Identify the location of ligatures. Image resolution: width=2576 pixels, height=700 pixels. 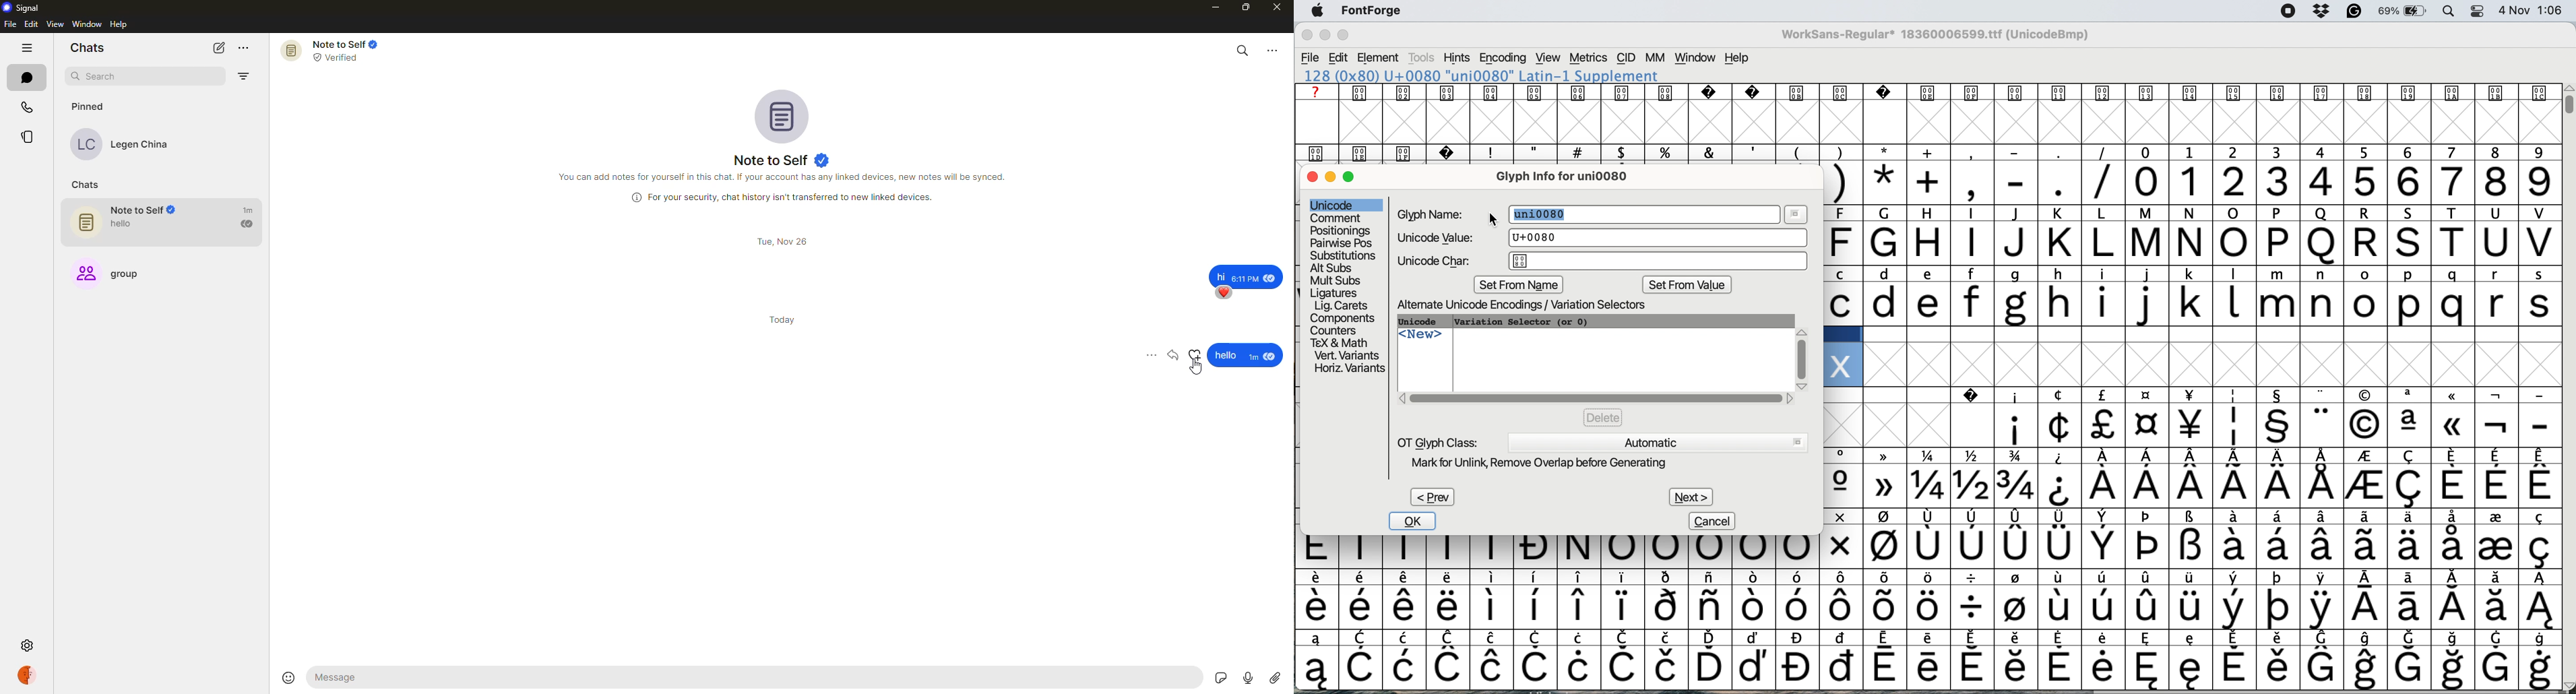
(1336, 292).